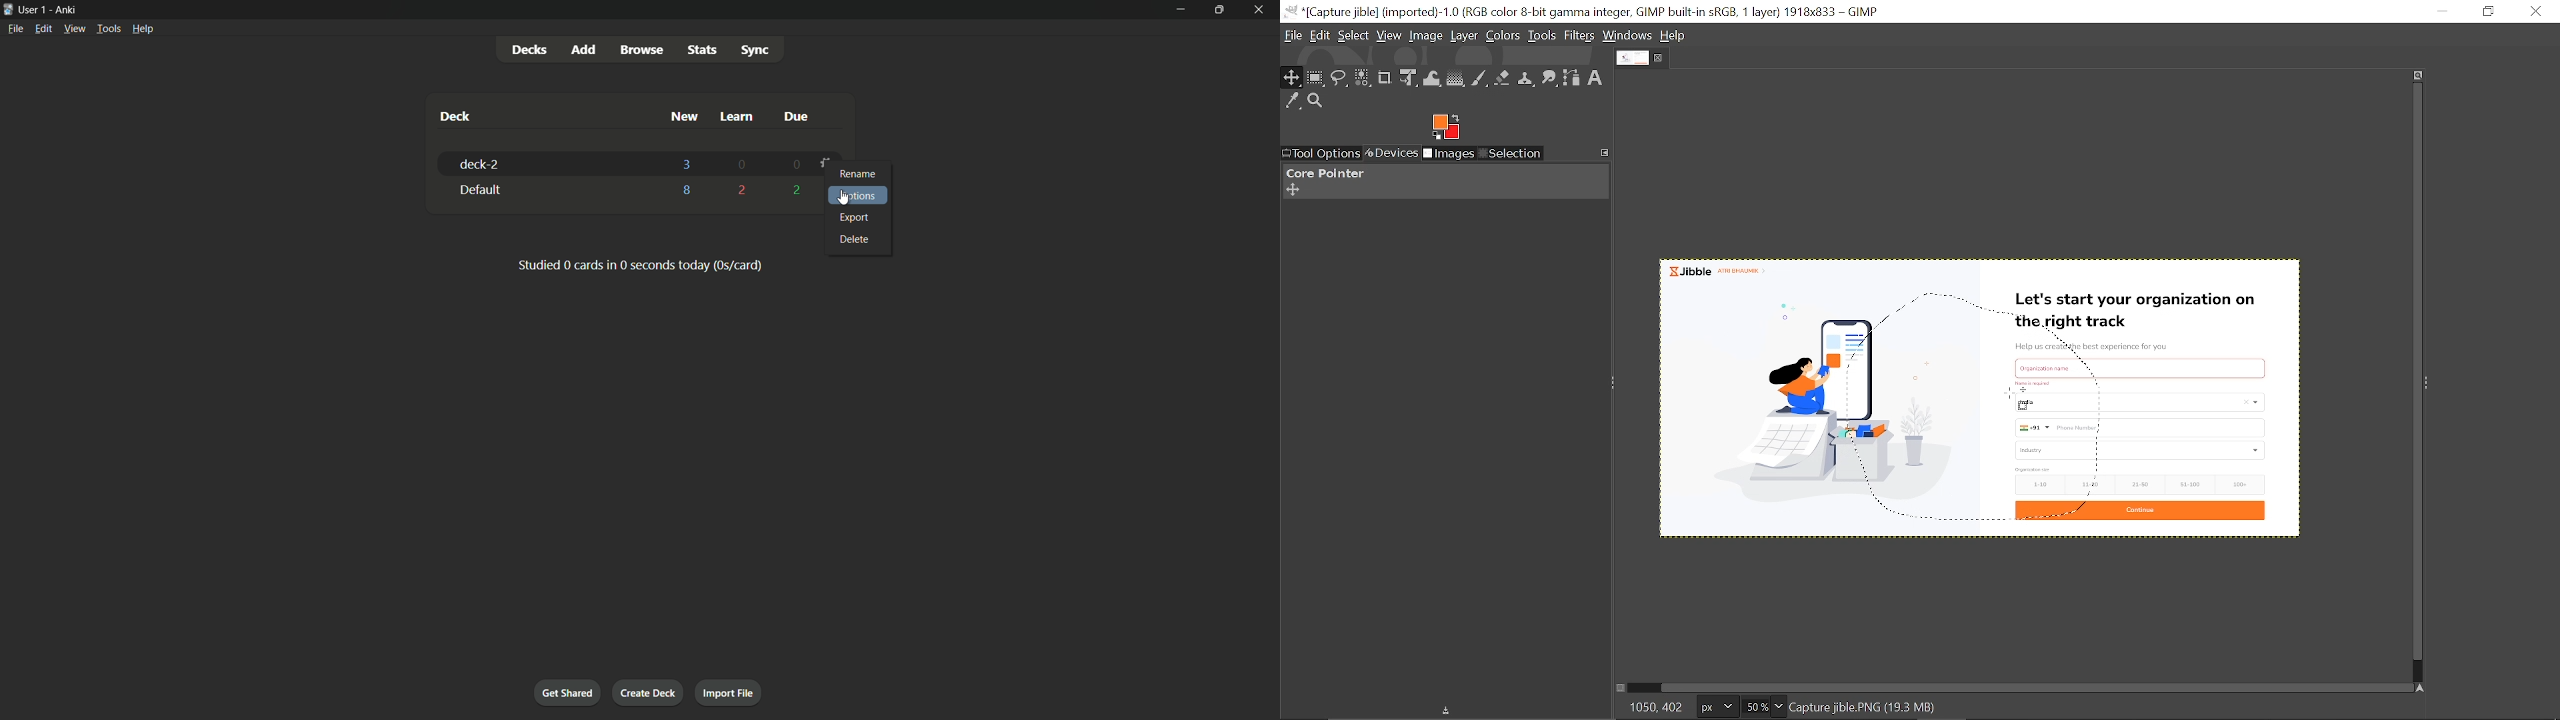 This screenshot has height=728, width=2576. What do you see at coordinates (569, 692) in the screenshot?
I see `get shared` at bounding box center [569, 692].